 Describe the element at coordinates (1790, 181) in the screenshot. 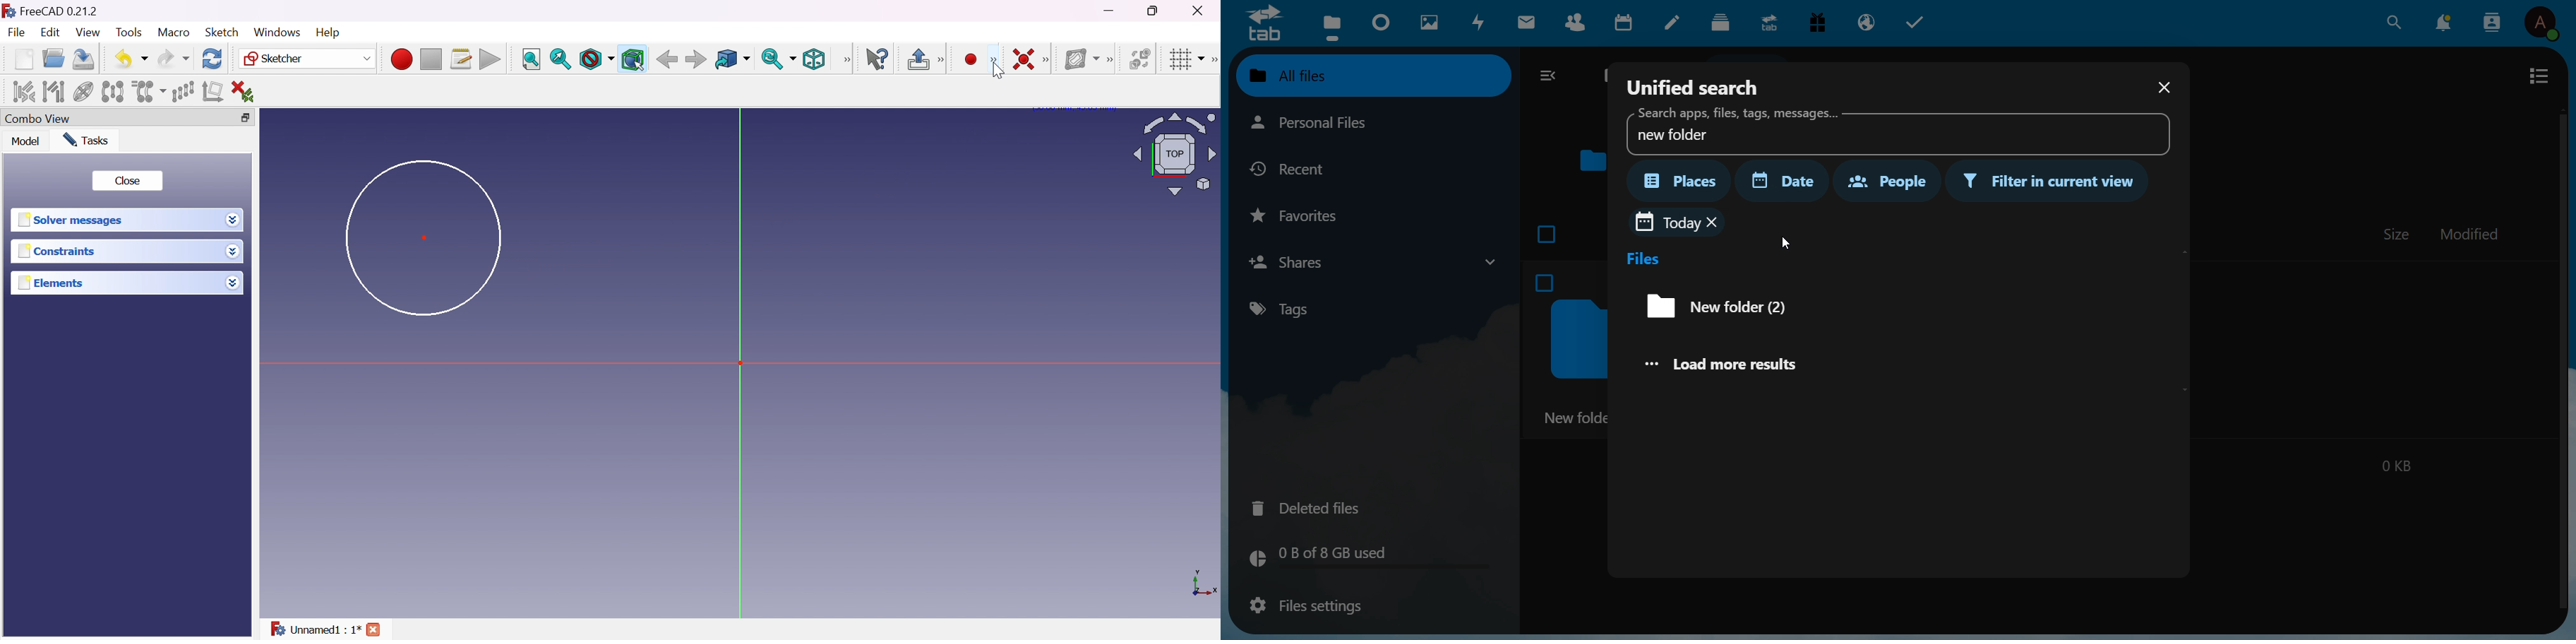

I see `date` at that location.